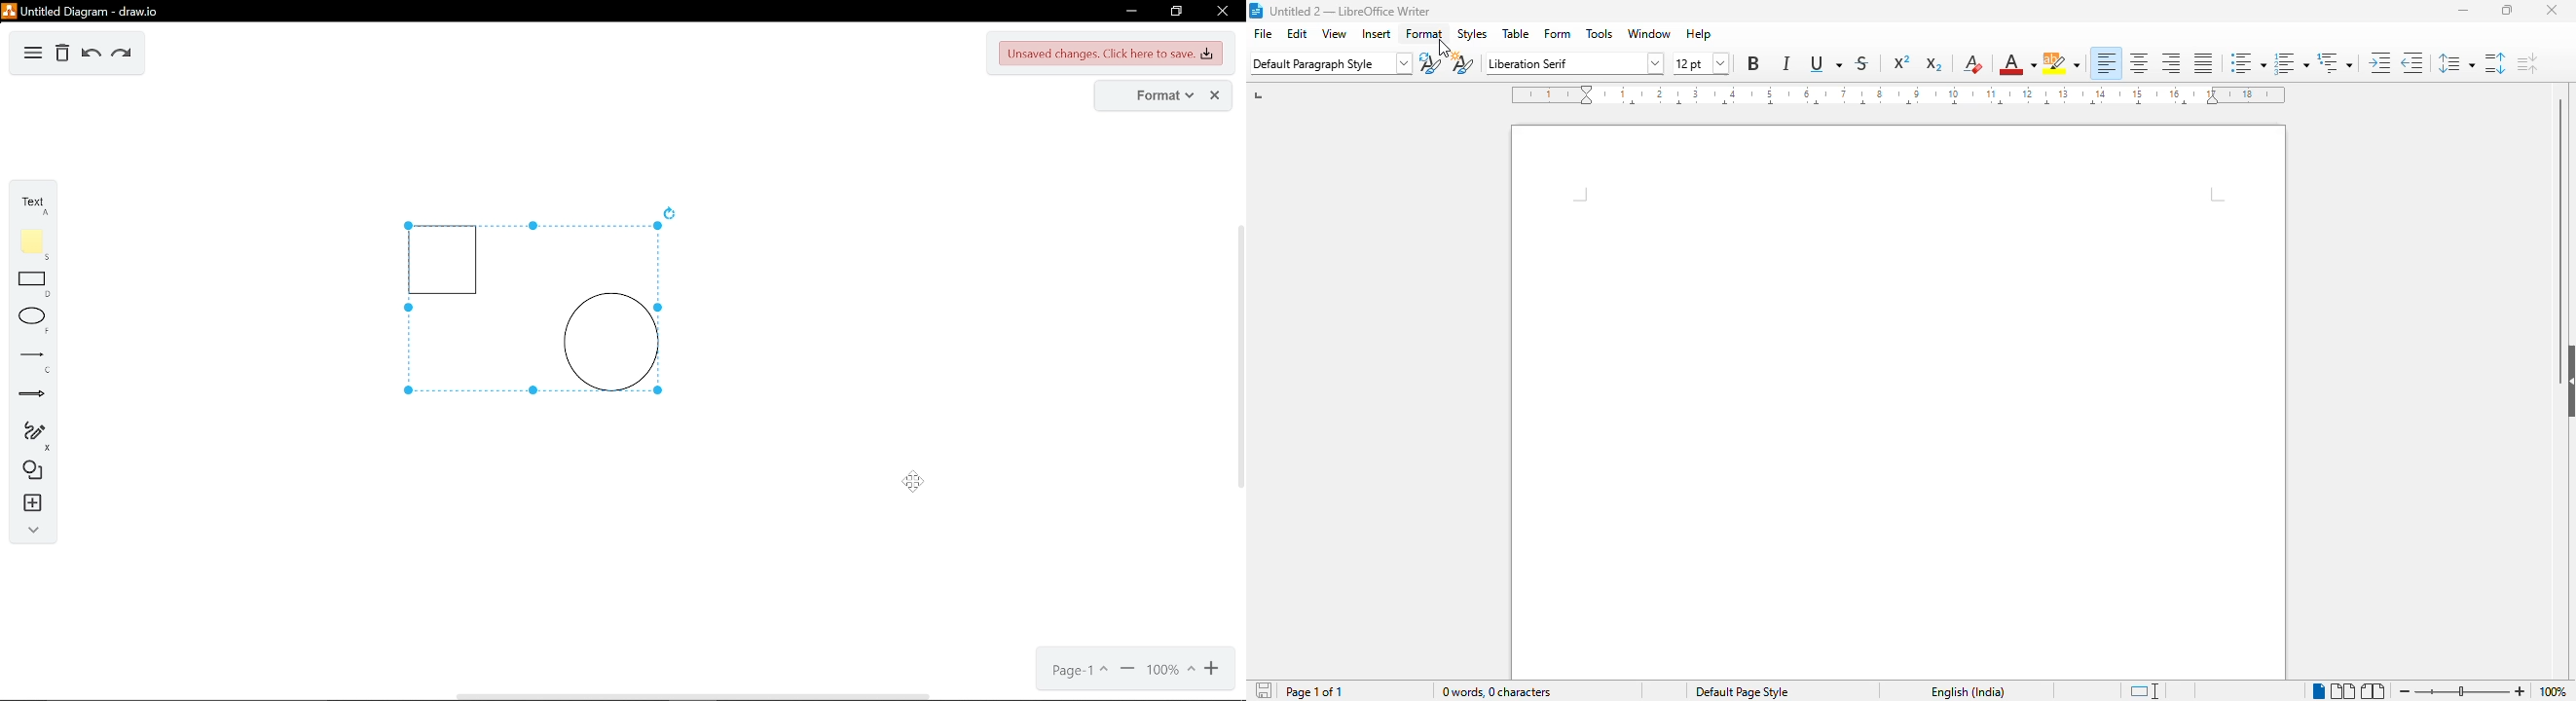 This screenshot has height=728, width=2576. Describe the element at coordinates (2342, 690) in the screenshot. I see `multi-page view` at that location.